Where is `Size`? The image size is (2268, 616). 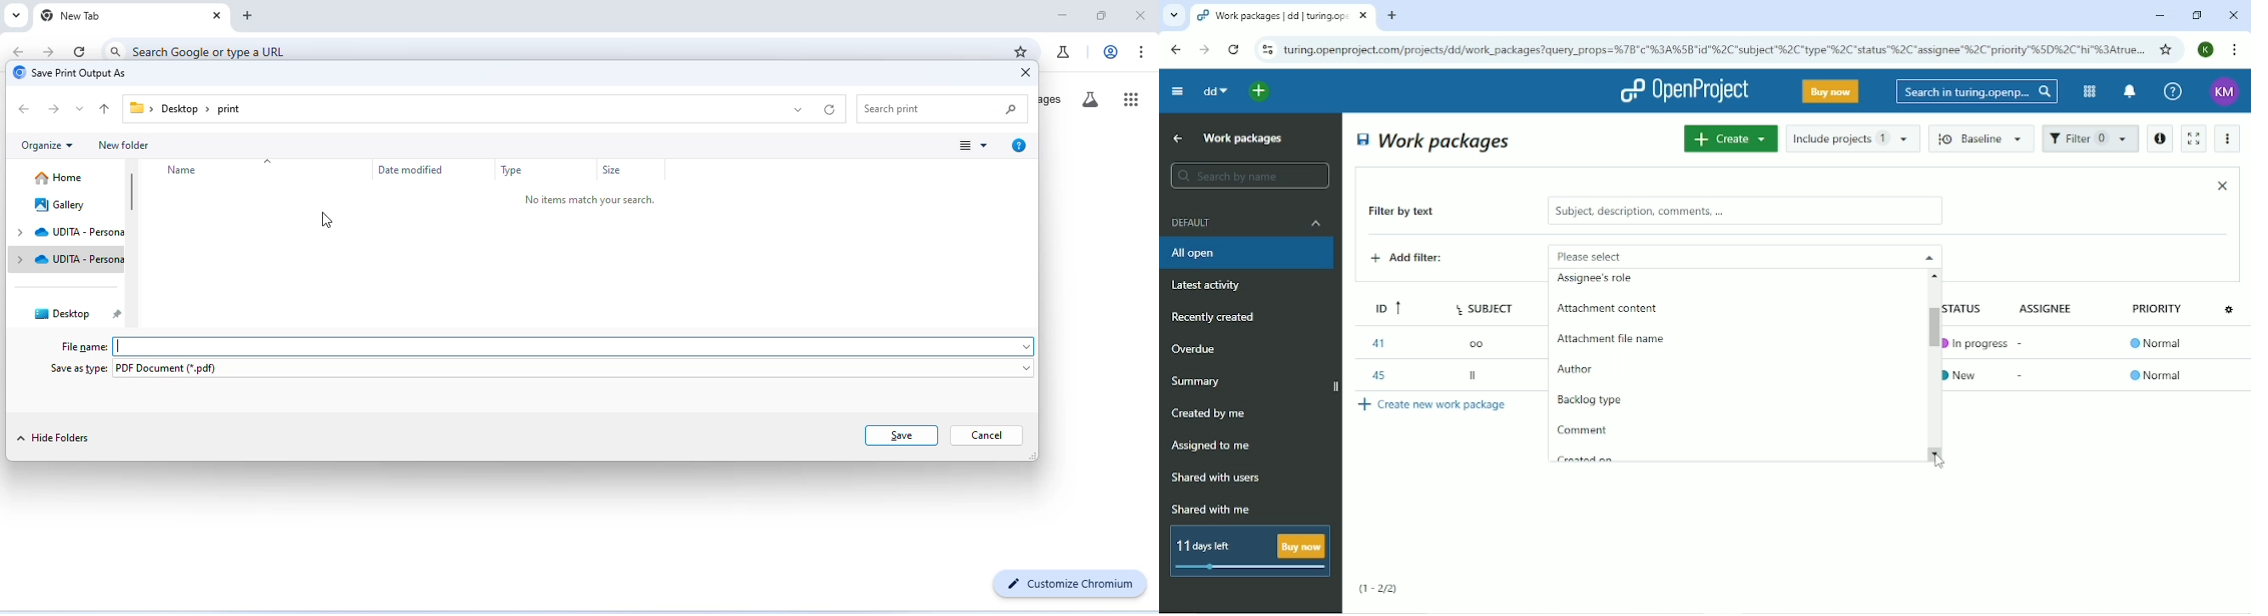
Size is located at coordinates (615, 170).